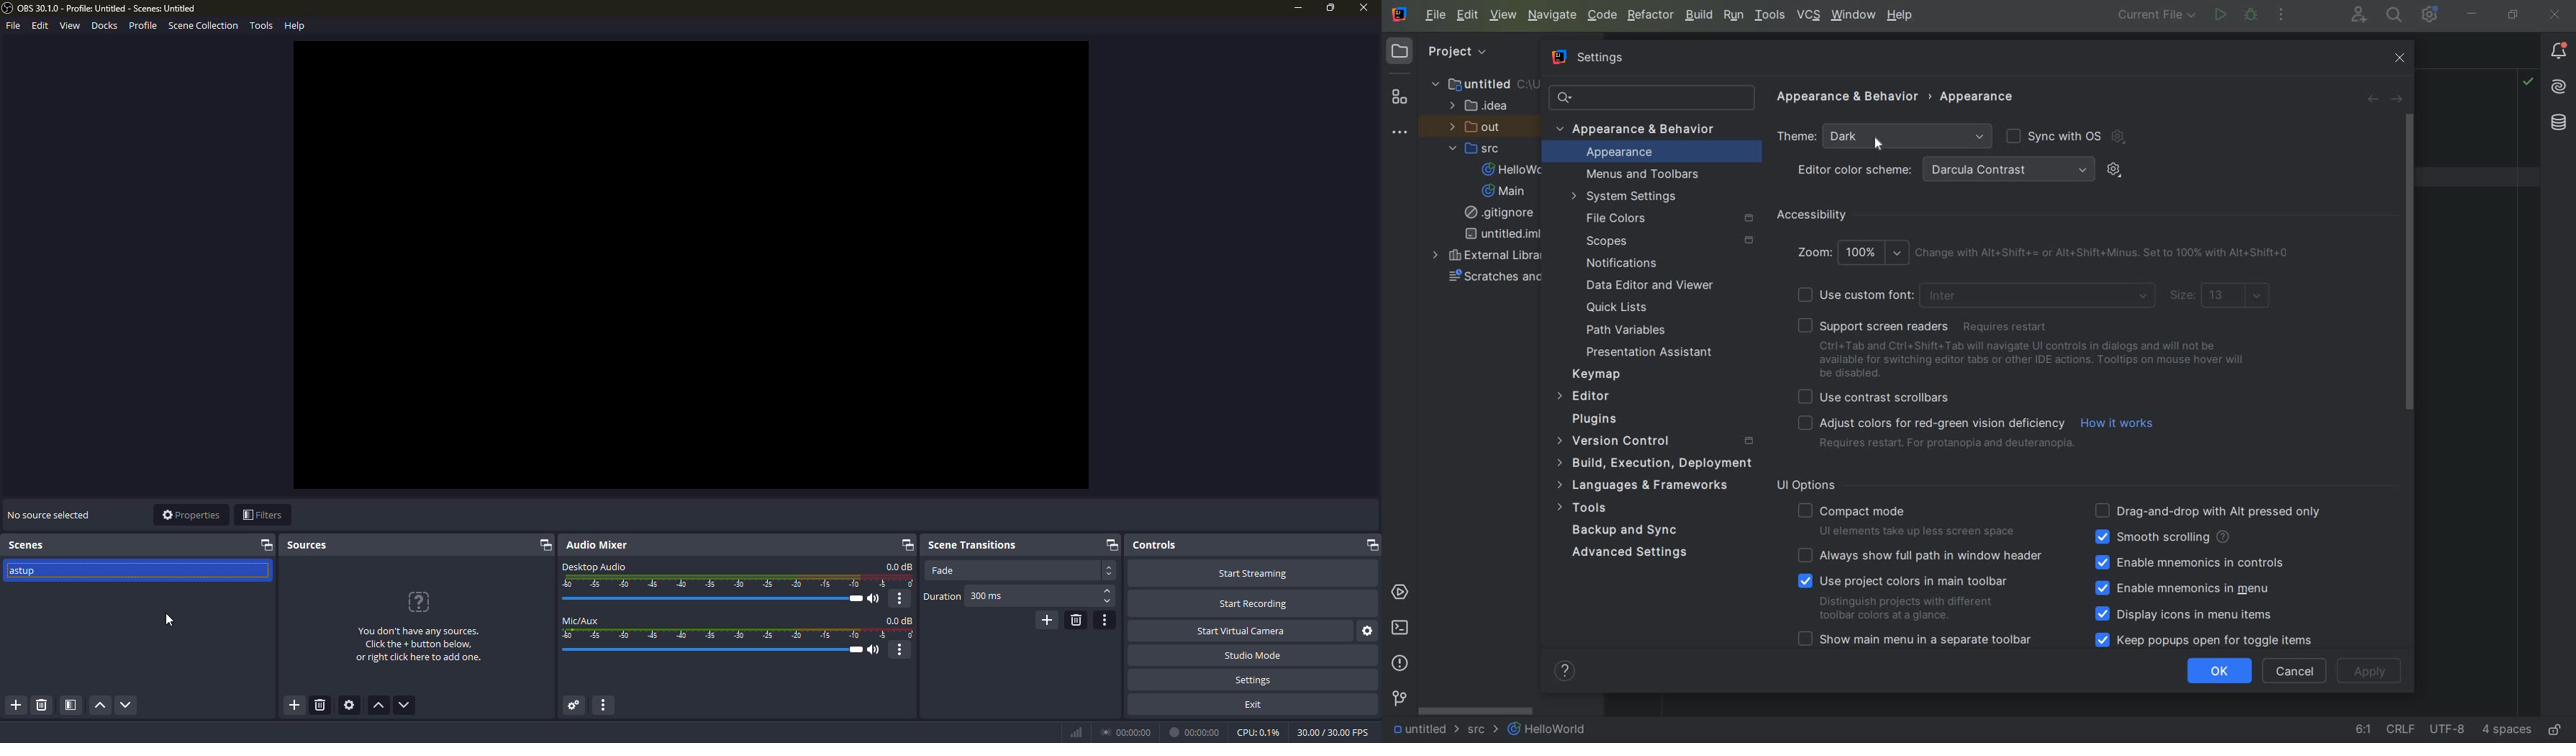 This screenshot has width=2576, height=756. Describe the element at coordinates (1155, 544) in the screenshot. I see `controls` at that location.